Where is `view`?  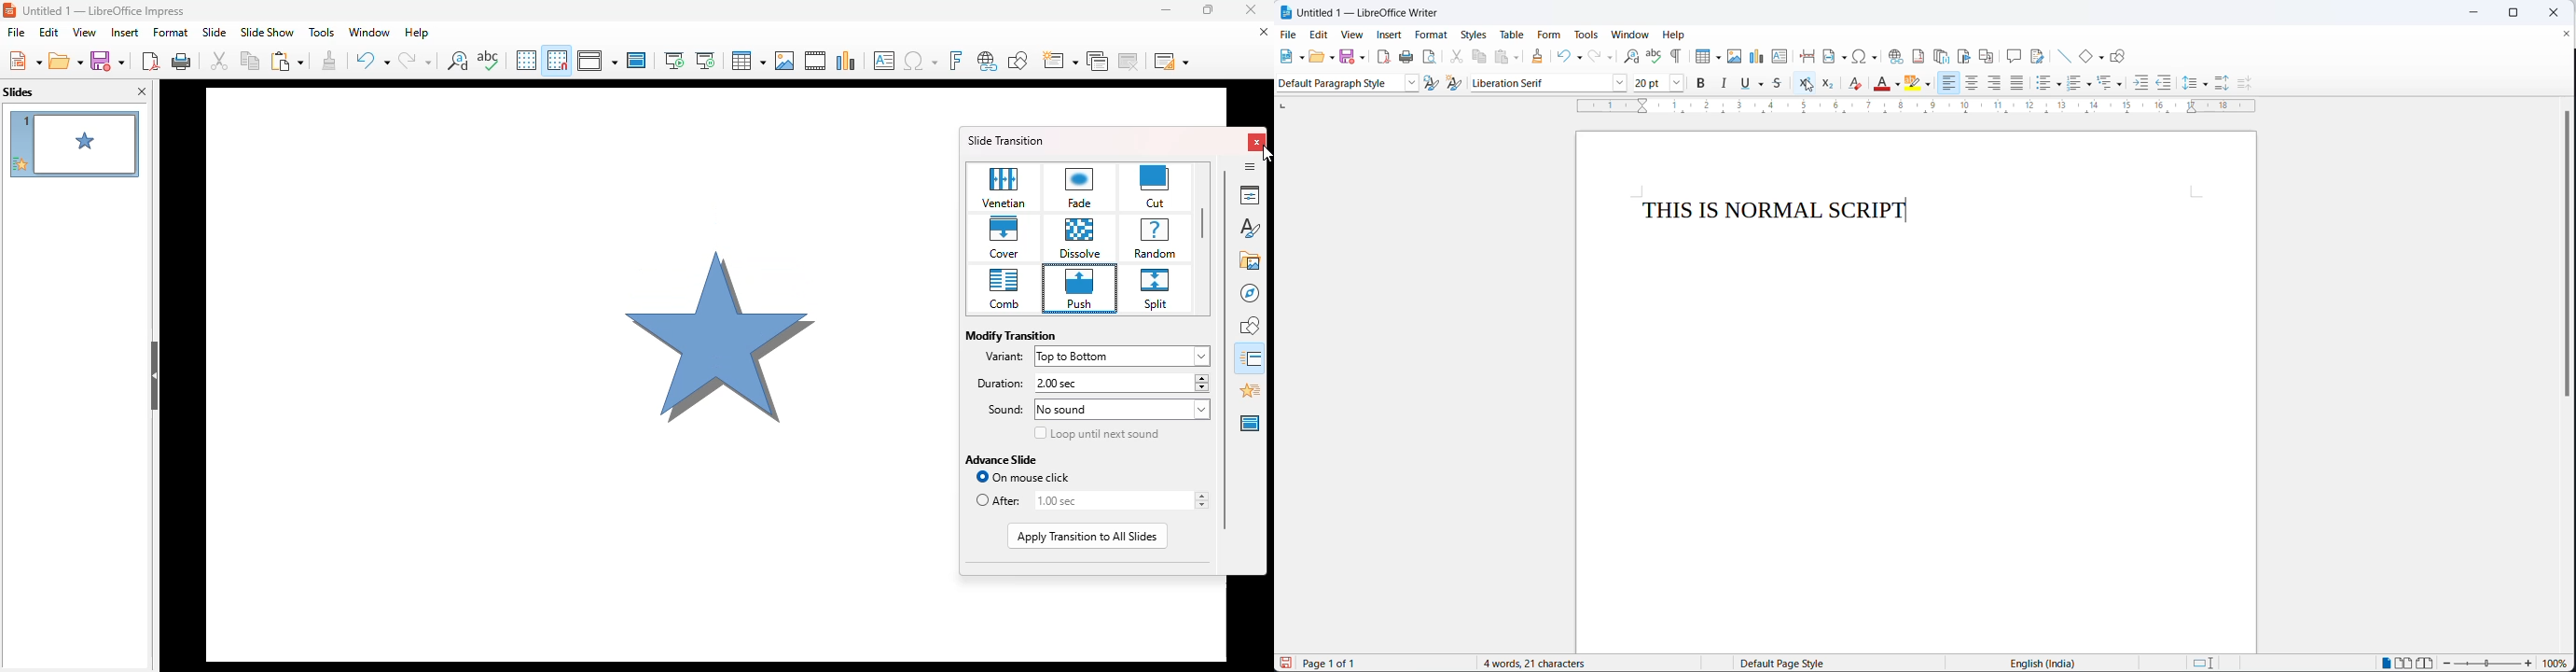
view is located at coordinates (1347, 36).